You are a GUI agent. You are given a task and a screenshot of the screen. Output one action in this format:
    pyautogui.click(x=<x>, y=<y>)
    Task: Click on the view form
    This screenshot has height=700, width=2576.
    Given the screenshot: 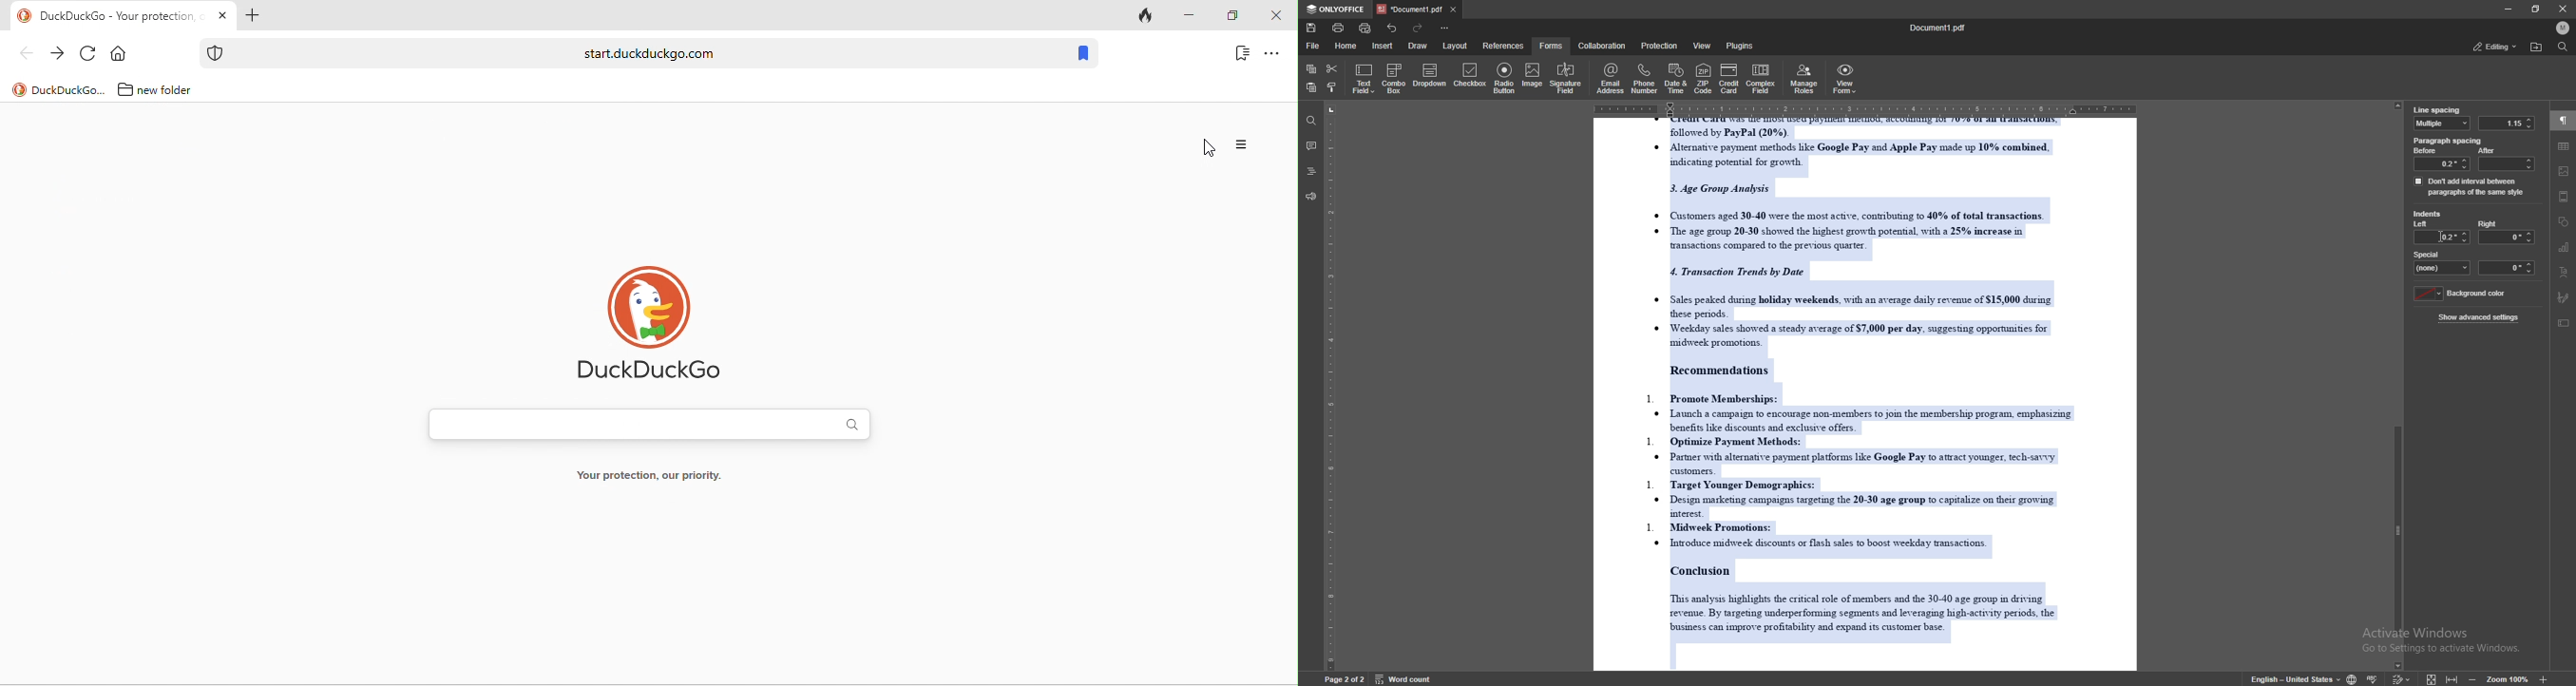 What is the action you would take?
    pyautogui.click(x=1845, y=79)
    